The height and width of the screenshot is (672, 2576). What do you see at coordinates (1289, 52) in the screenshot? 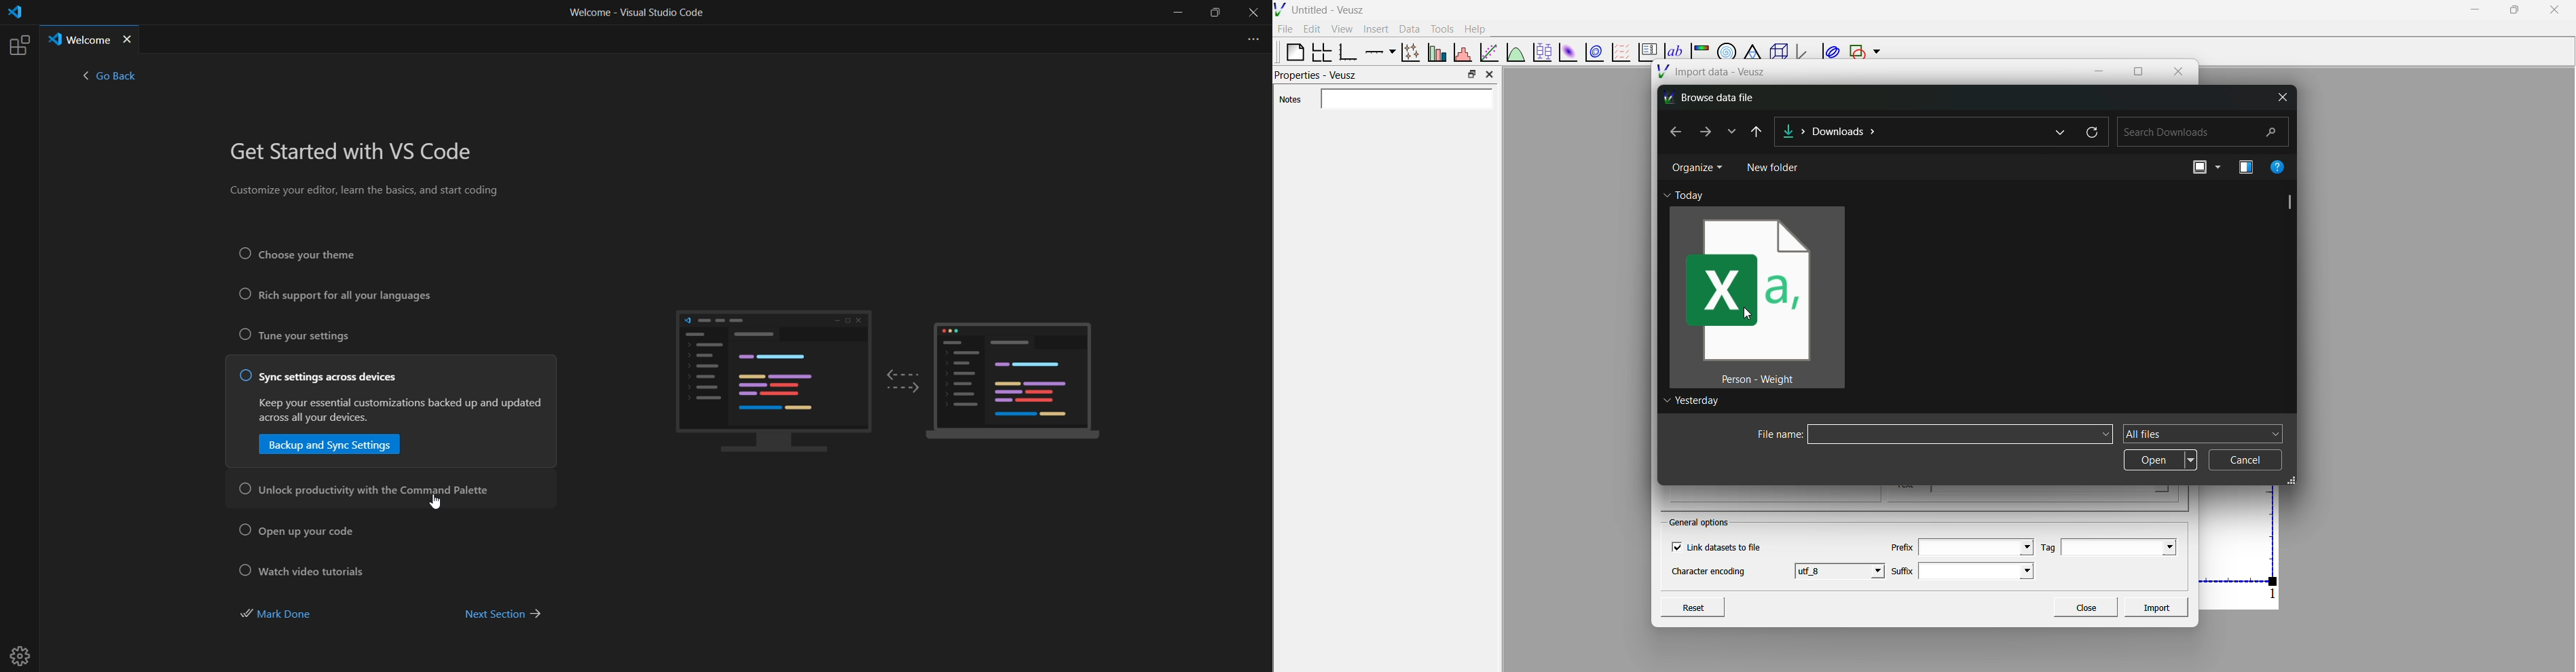
I see `blank page` at bounding box center [1289, 52].